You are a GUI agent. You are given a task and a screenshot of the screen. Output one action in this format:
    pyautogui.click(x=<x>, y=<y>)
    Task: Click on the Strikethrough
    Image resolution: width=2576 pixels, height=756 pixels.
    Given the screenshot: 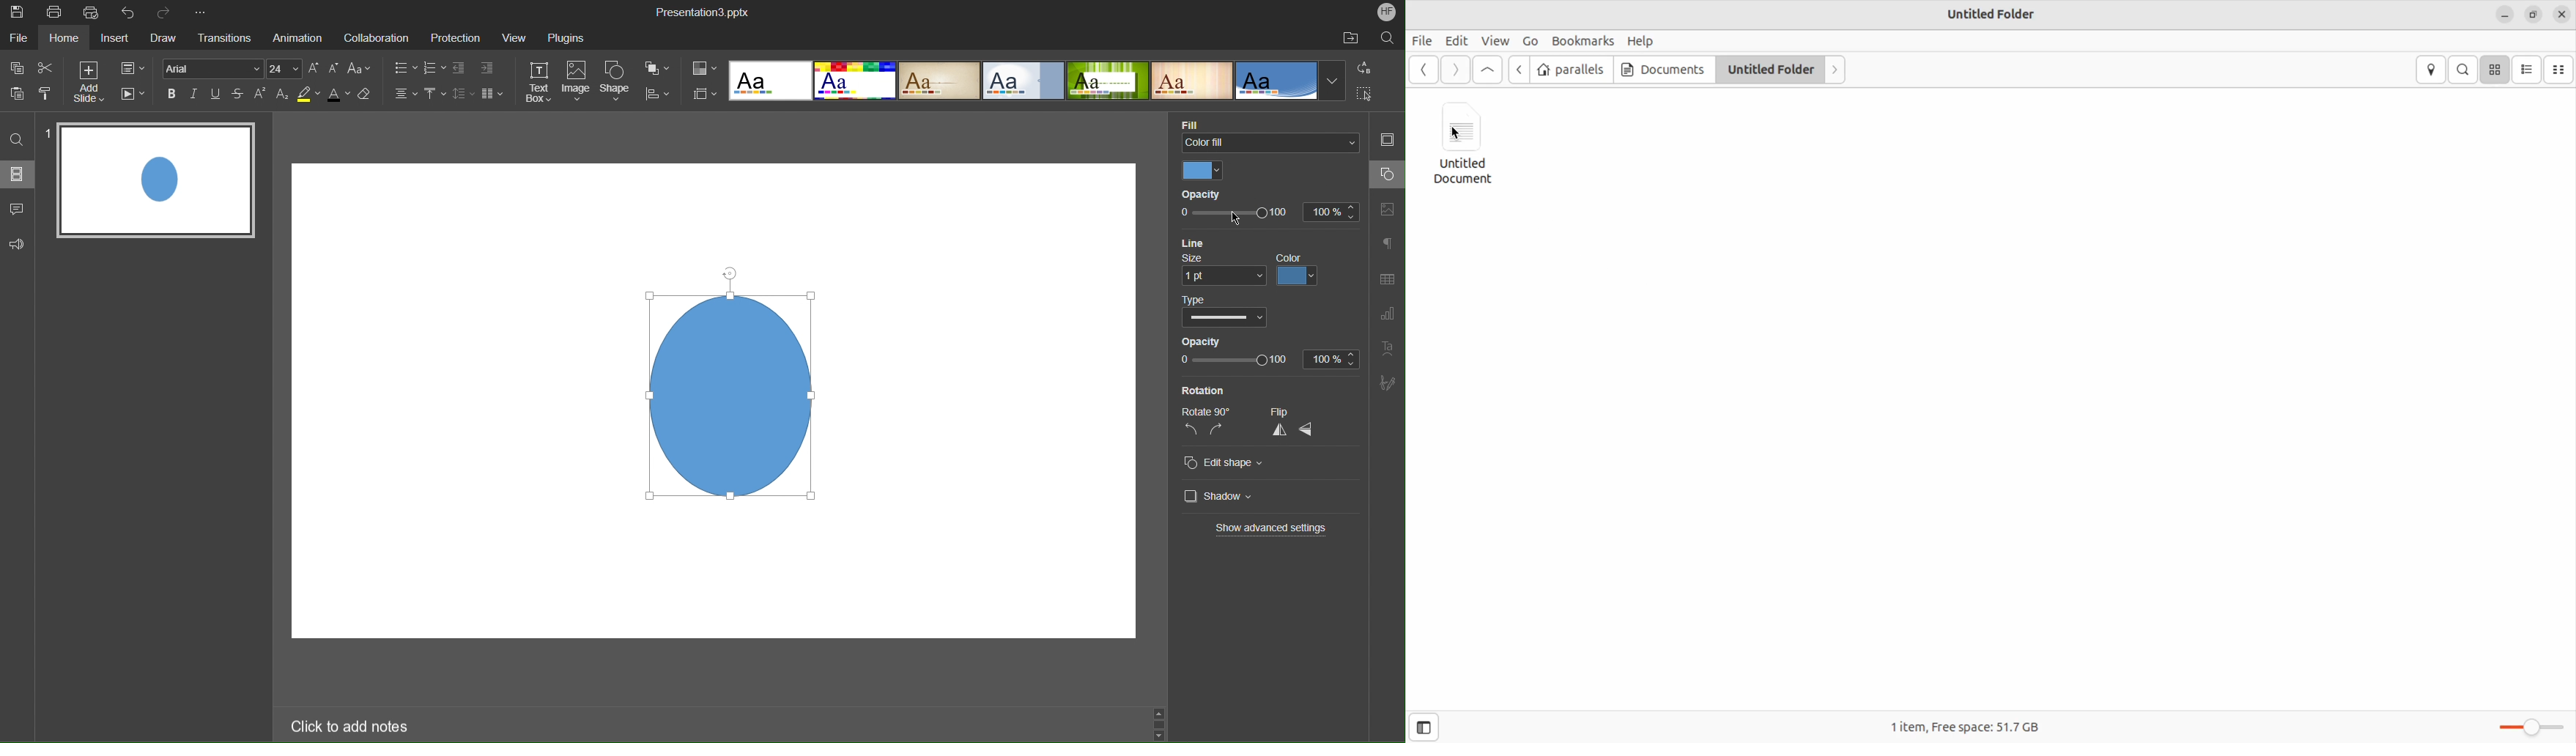 What is the action you would take?
    pyautogui.click(x=239, y=96)
    